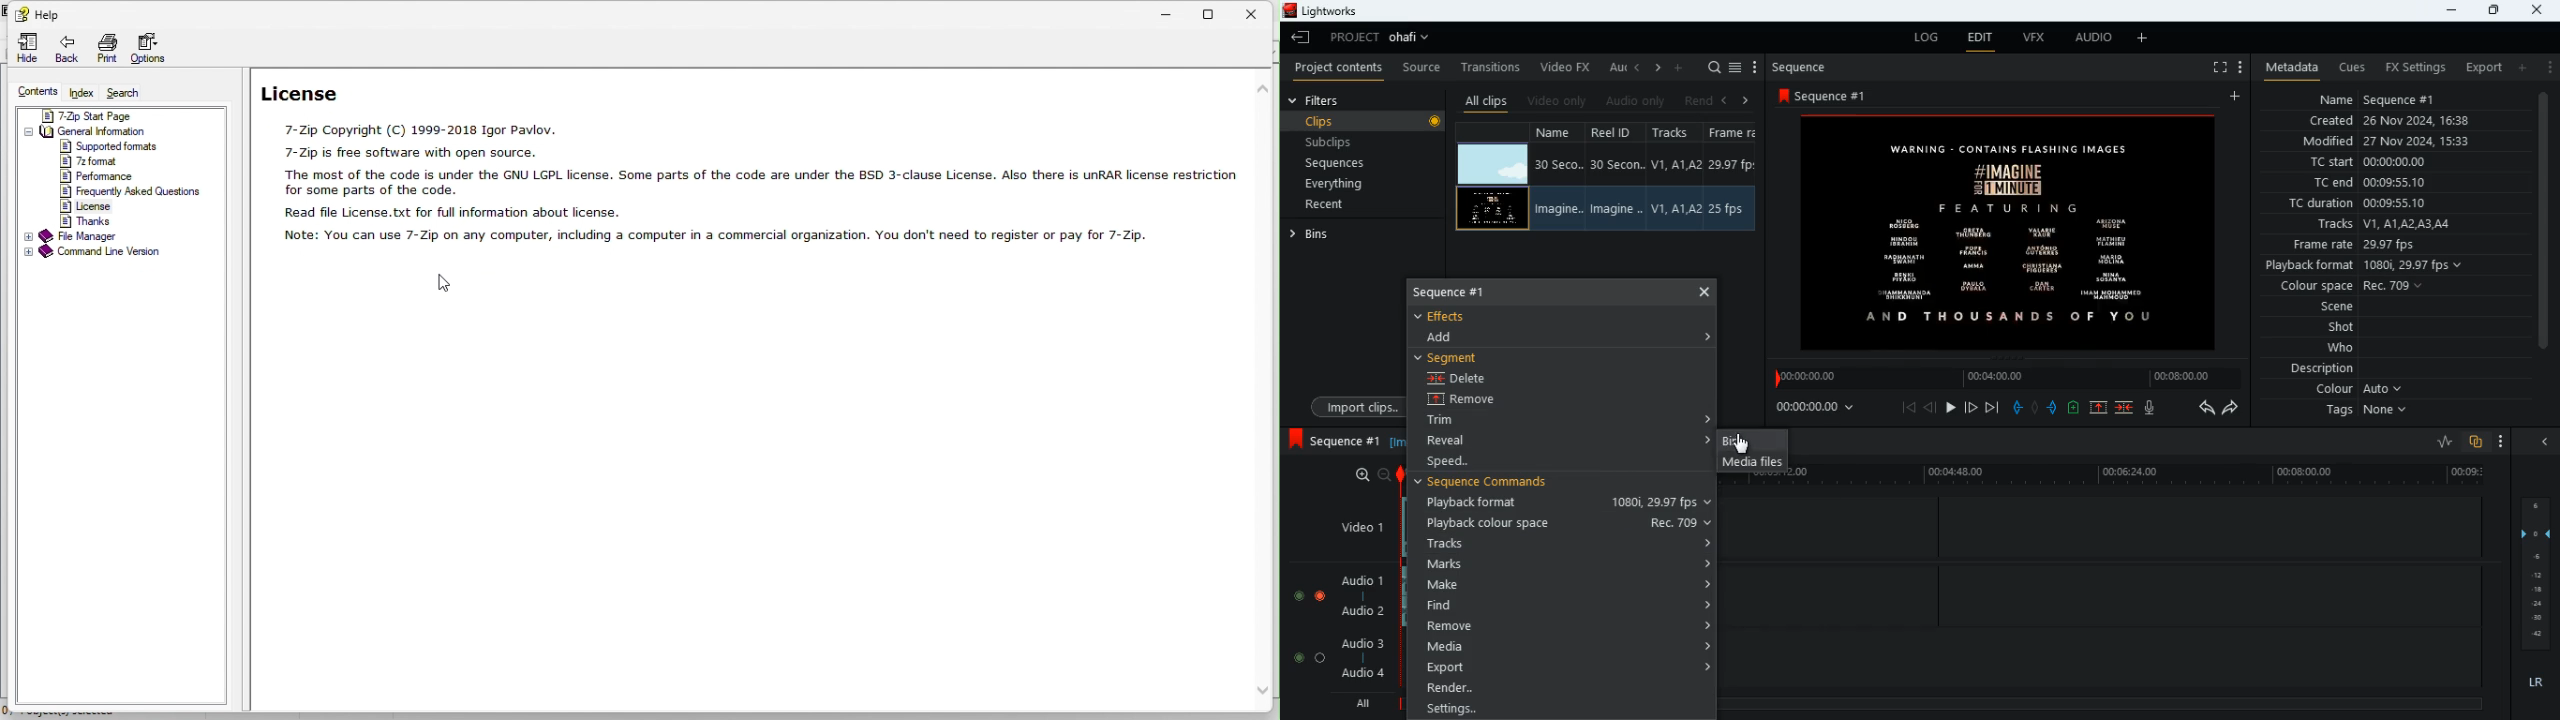 The width and height of the screenshot is (2576, 728). Describe the element at coordinates (37, 12) in the screenshot. I see `help` at that location.